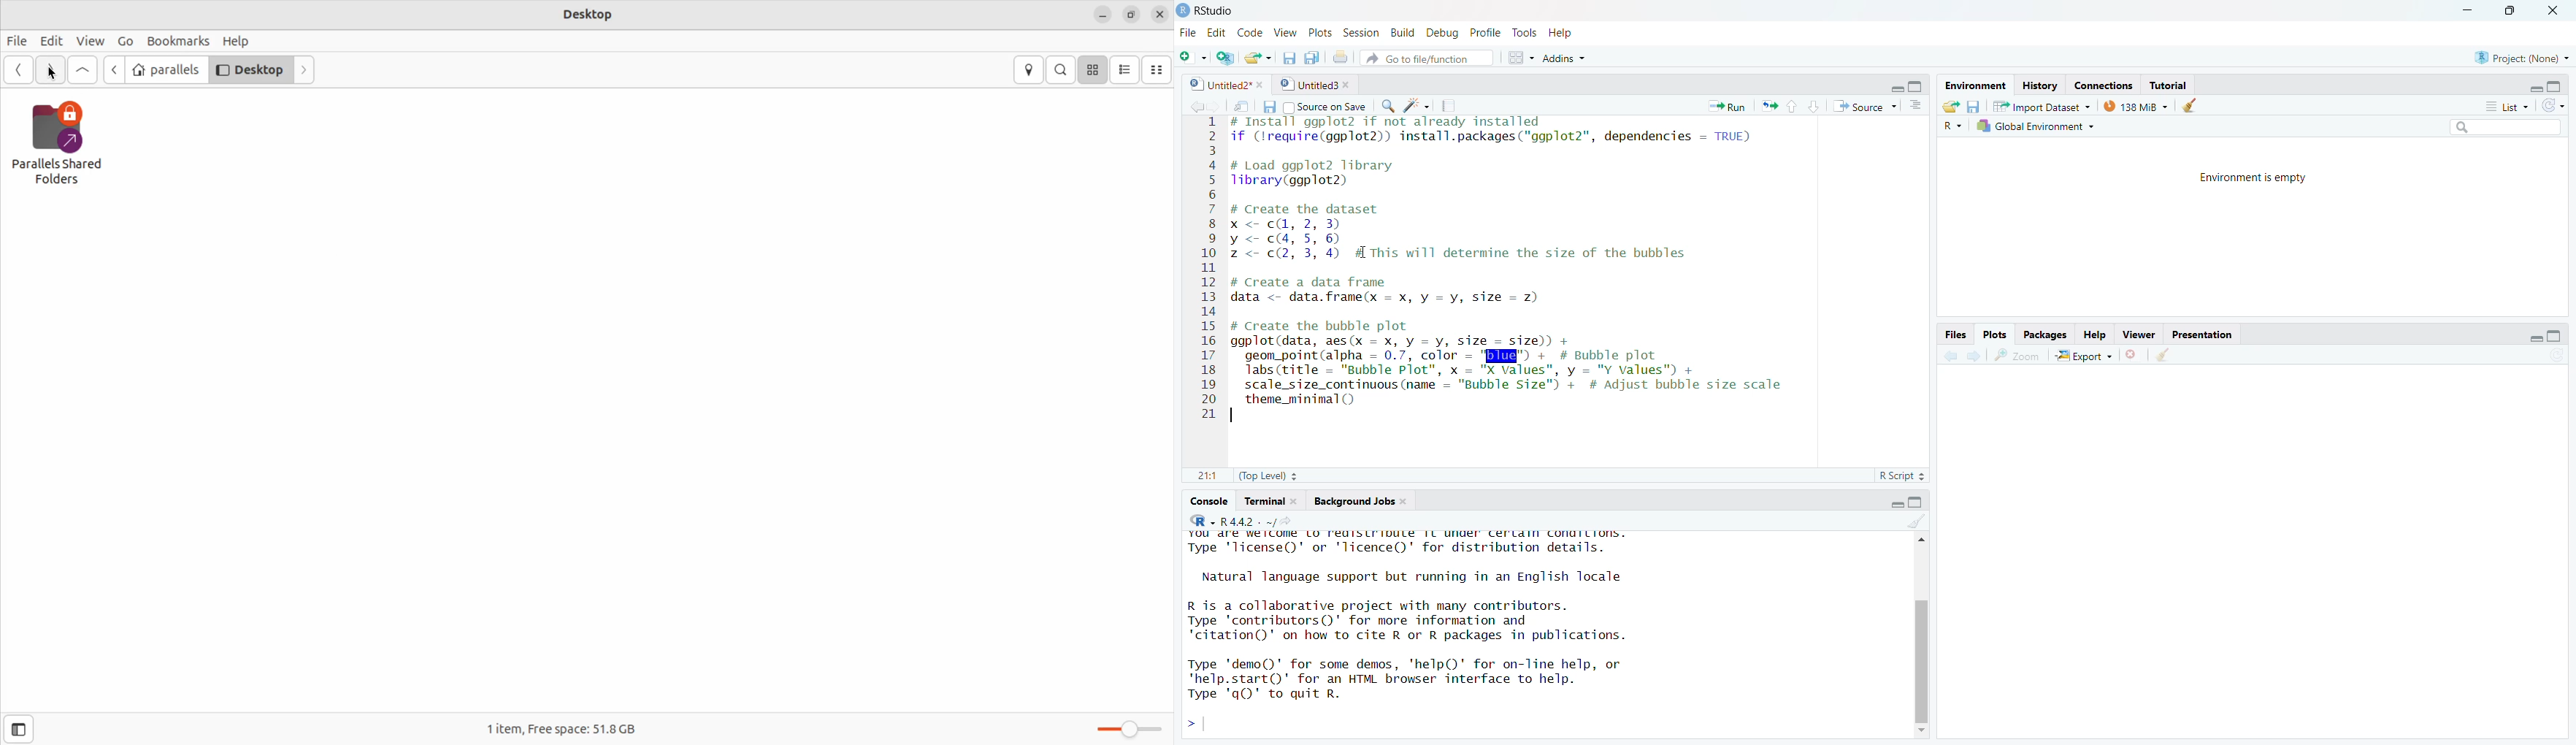 Image resolution: width=2576 pixels, height=756 pixels. Describe the element at coordinates (1415, 106) in the screenshot. I see `code tools` at that location.